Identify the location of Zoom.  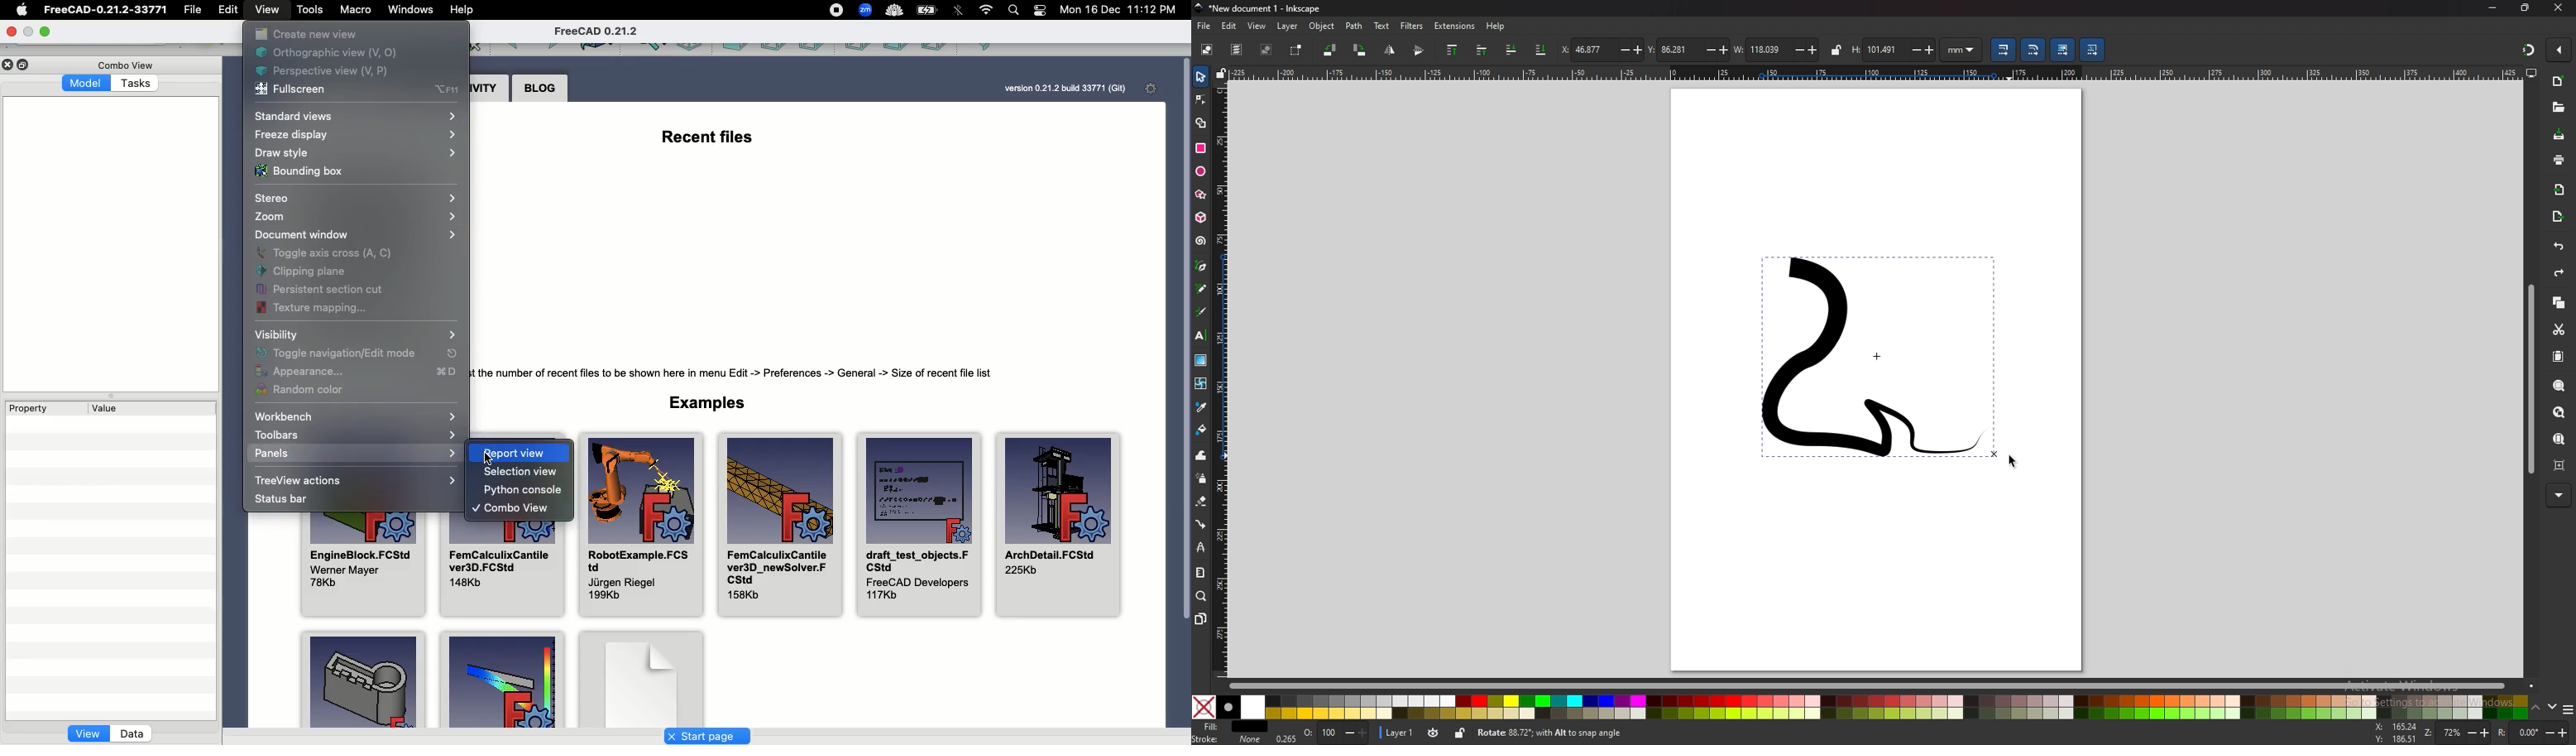
(353, 217).